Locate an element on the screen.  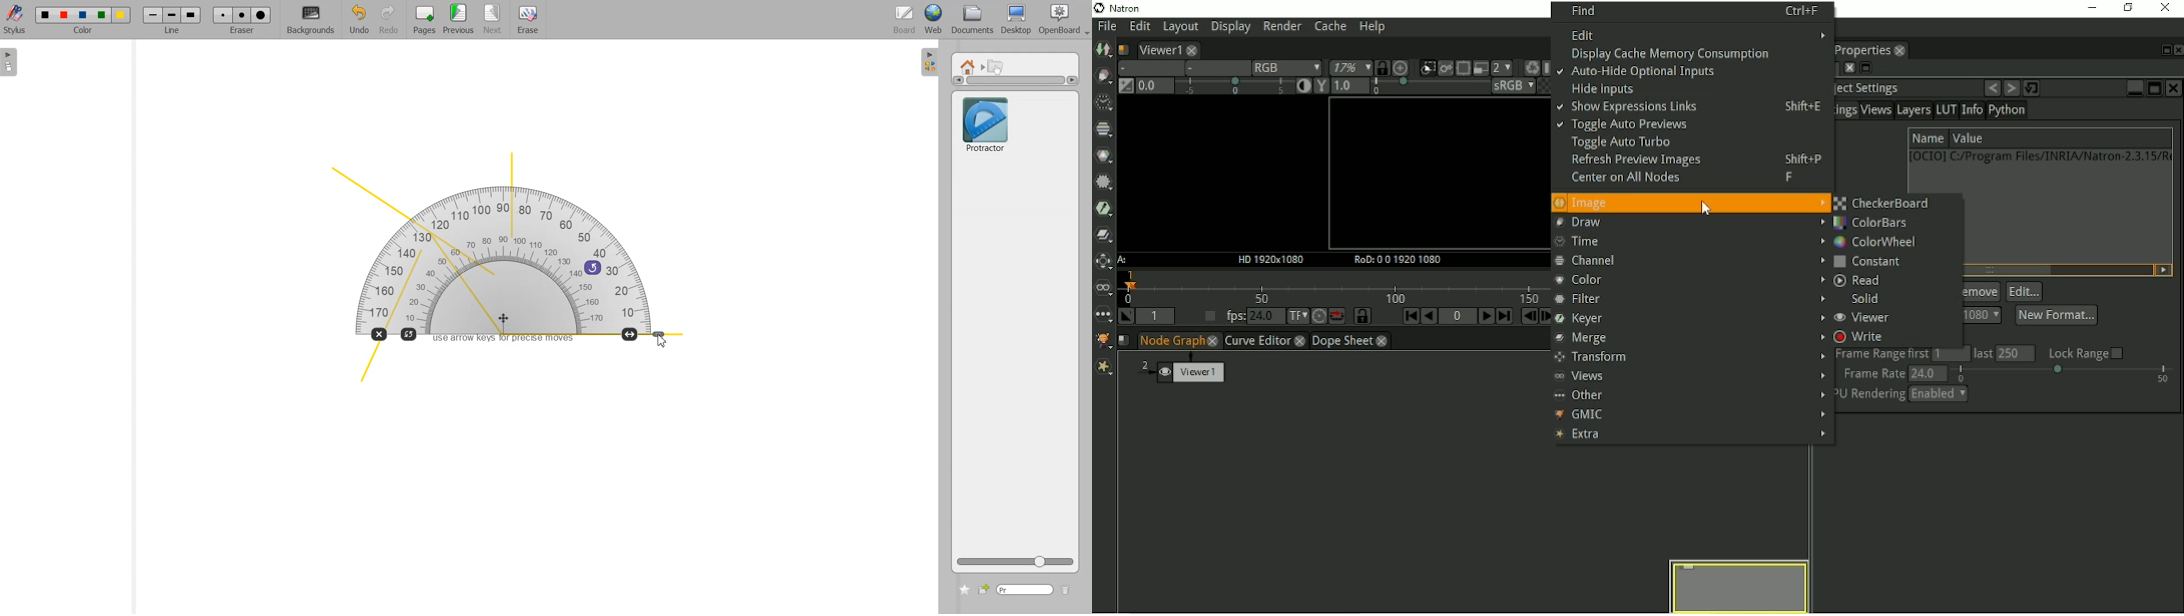
Pages is located at coordinates (423, 21).